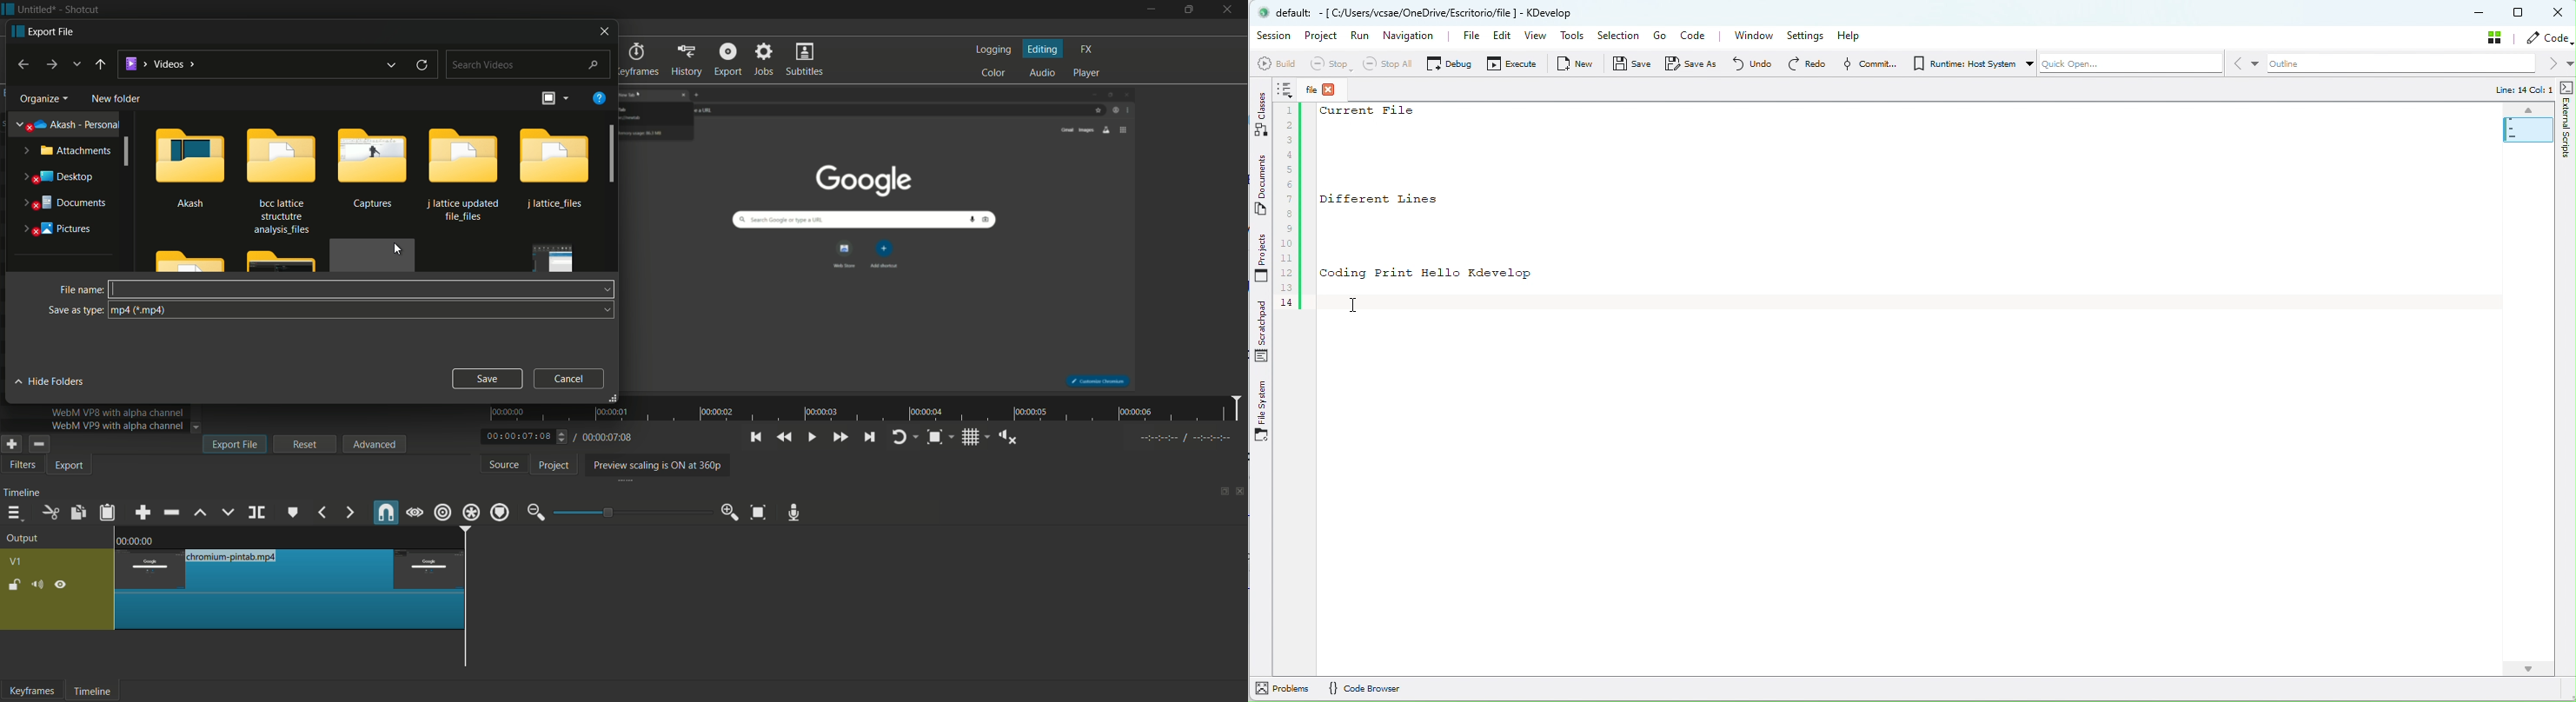 This screenshot has height=728, width=2576. Describe the element at coordinates (305, 444) in the screenshot. I see `reset` at that location.